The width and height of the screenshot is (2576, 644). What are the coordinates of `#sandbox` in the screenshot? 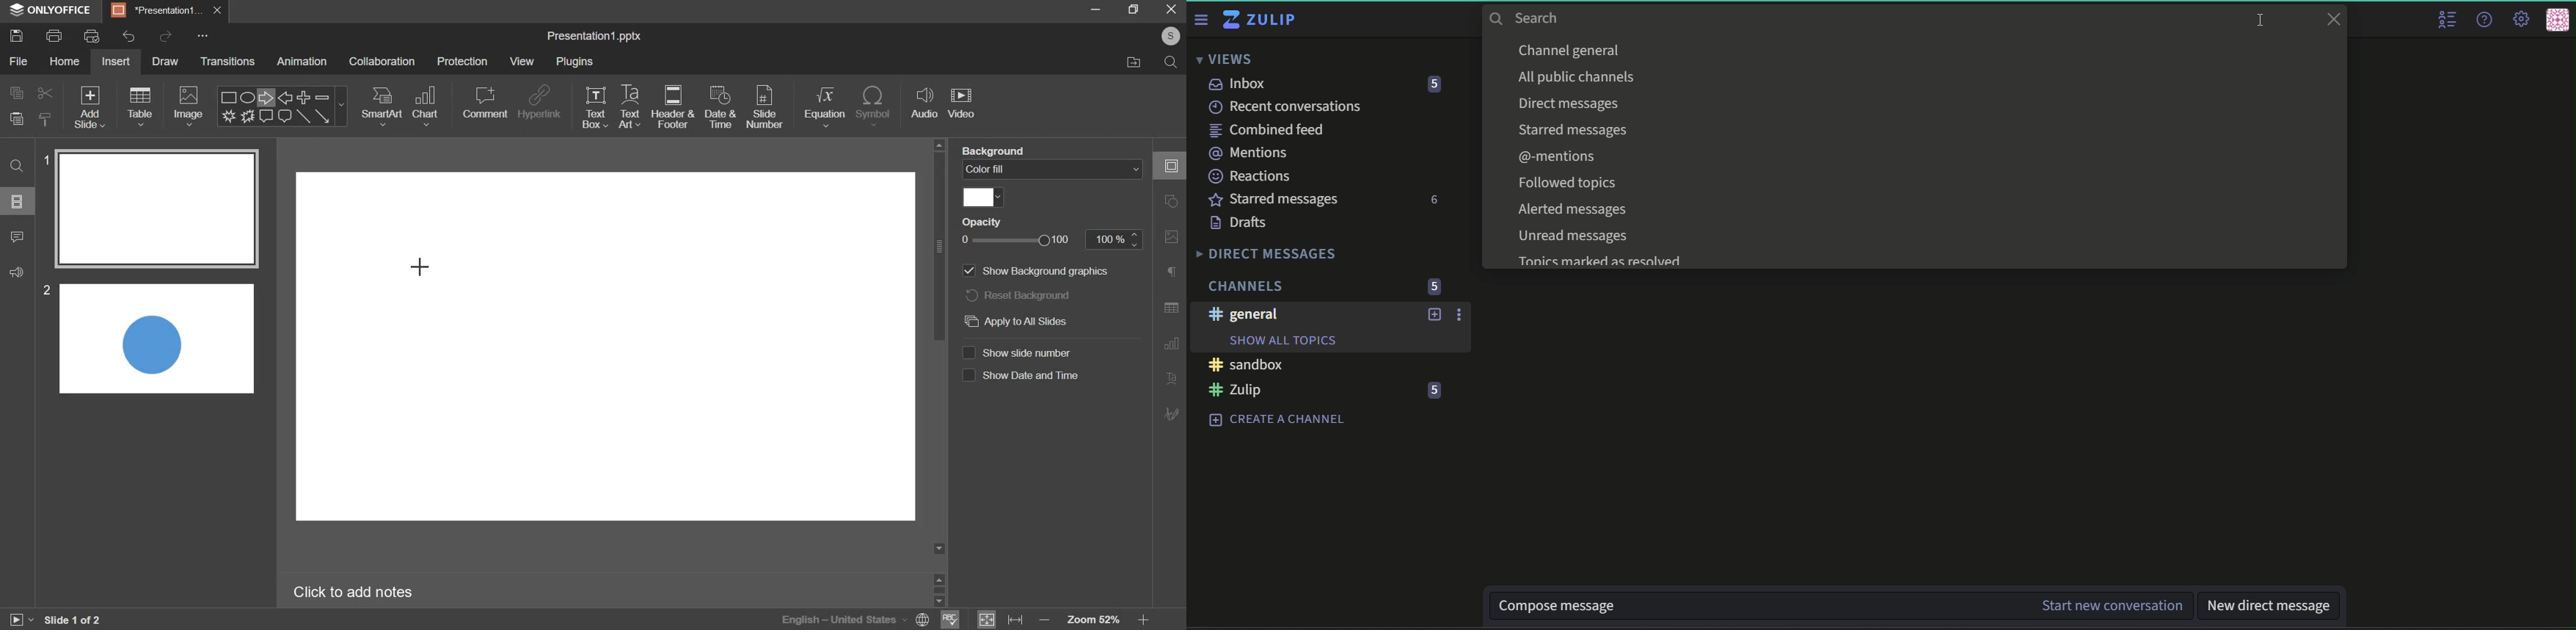 It's located at (1245, 365).